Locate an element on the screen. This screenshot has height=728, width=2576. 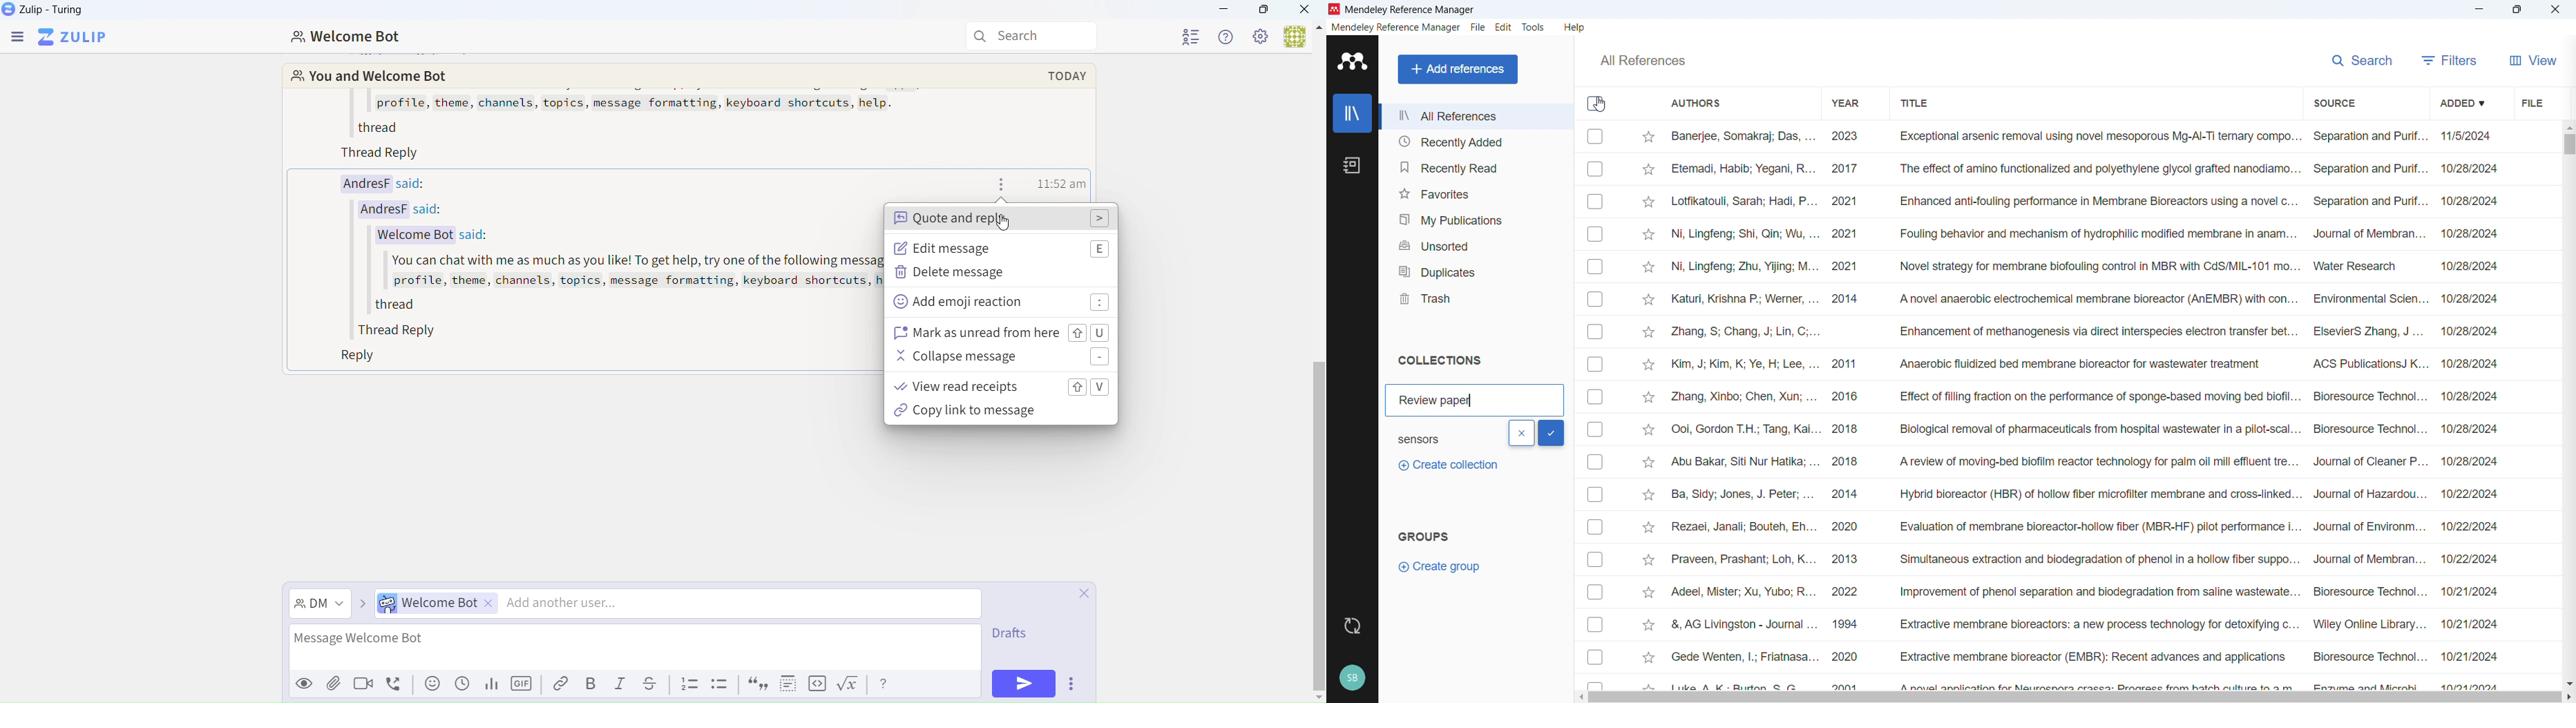
Star mark respective publication is located at coordinates (1649, 235).